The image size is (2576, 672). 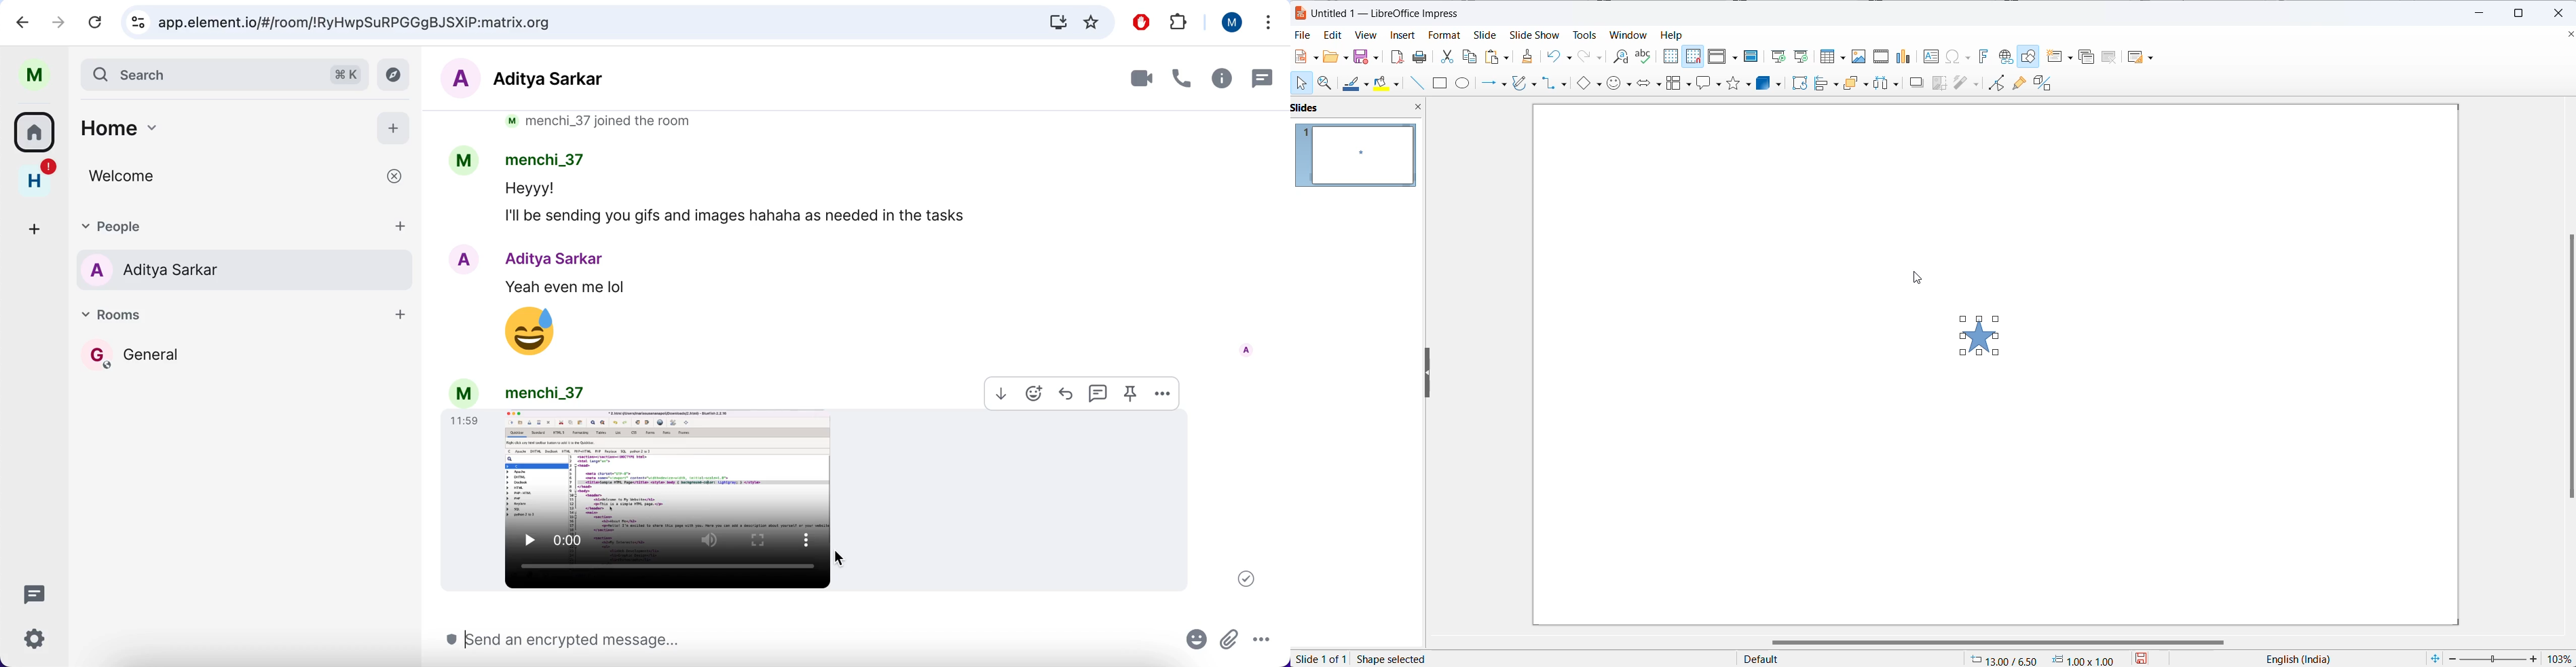 I want to click on cut, so click(x=1446, y=56).